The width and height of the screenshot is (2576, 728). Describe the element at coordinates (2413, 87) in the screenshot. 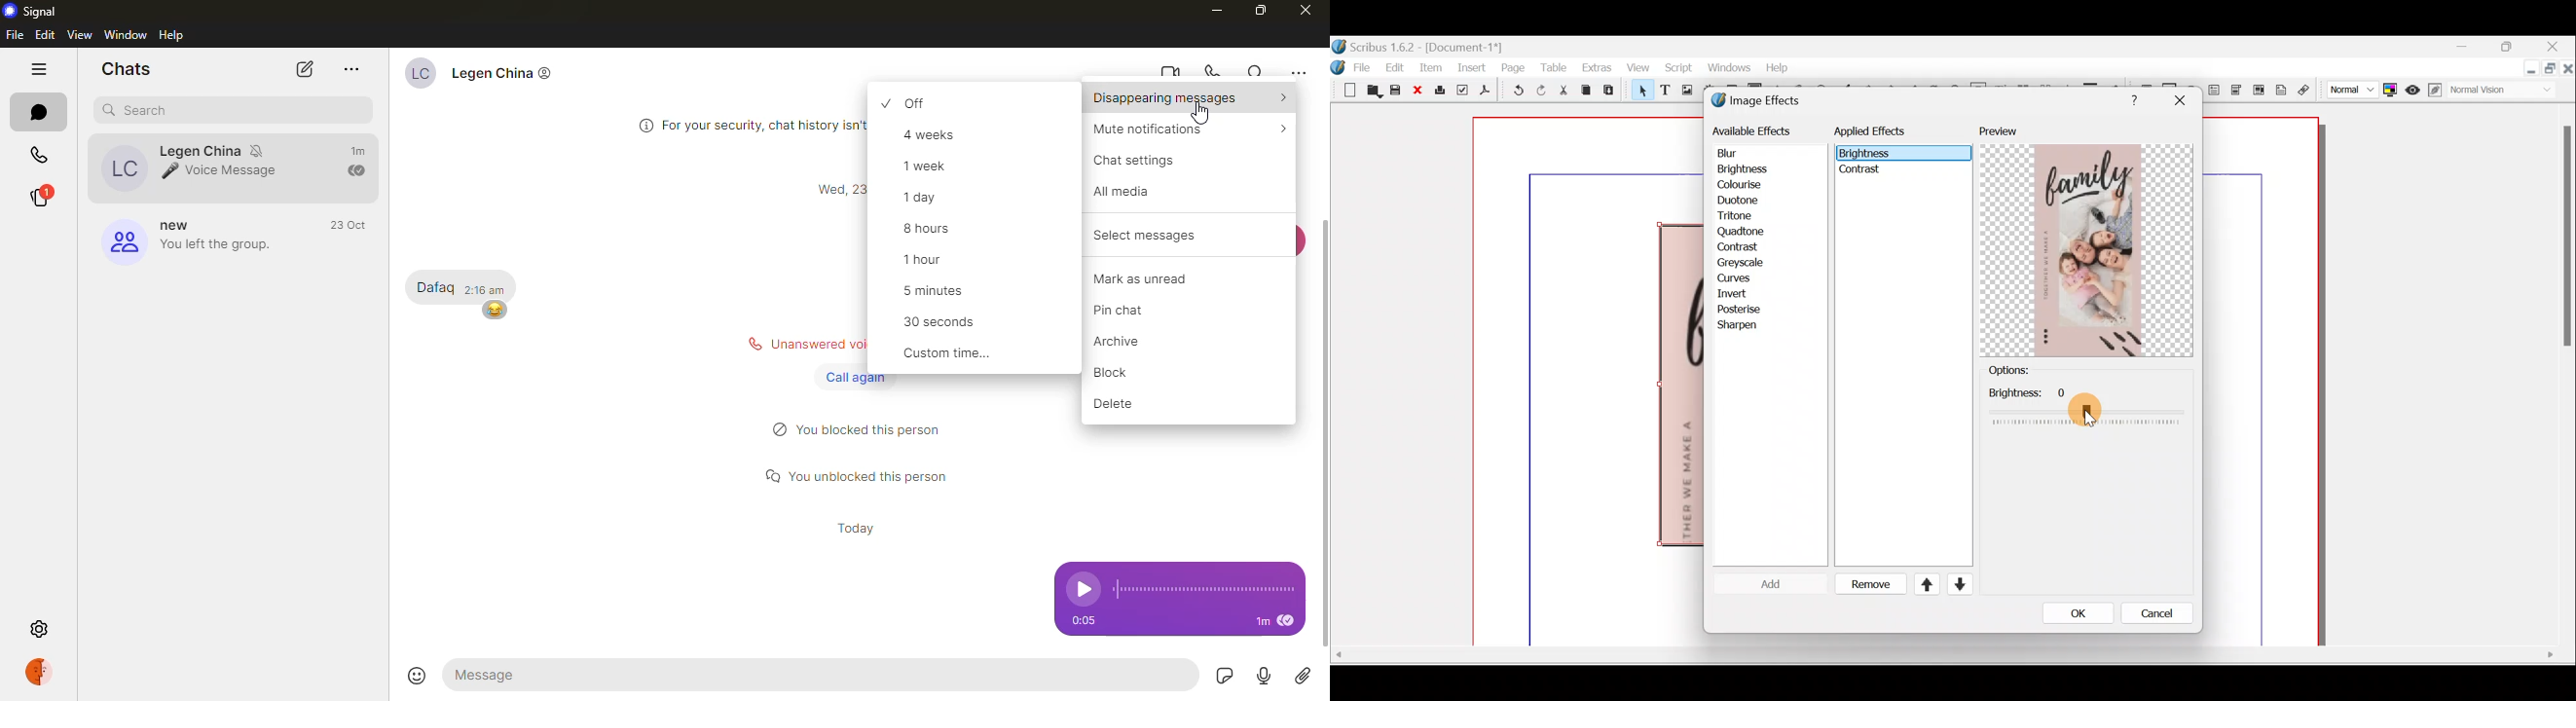

I see `Preview mode` at that location.